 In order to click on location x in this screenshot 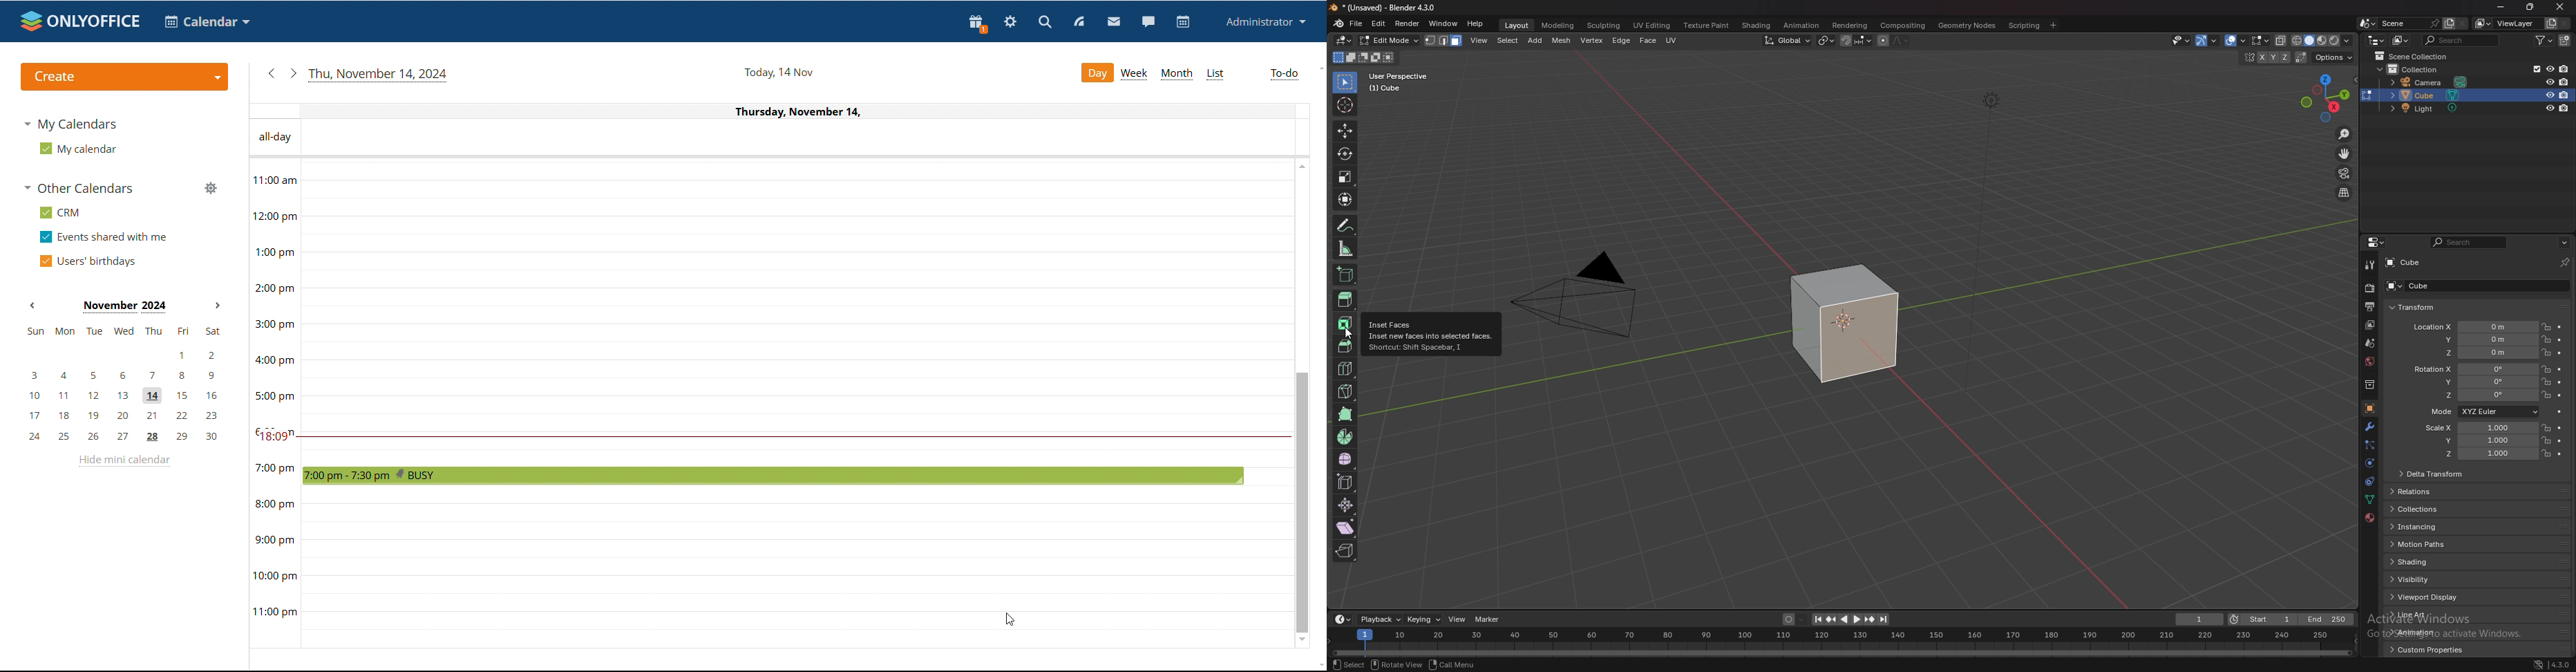, I will do `click(2475, 328)`.